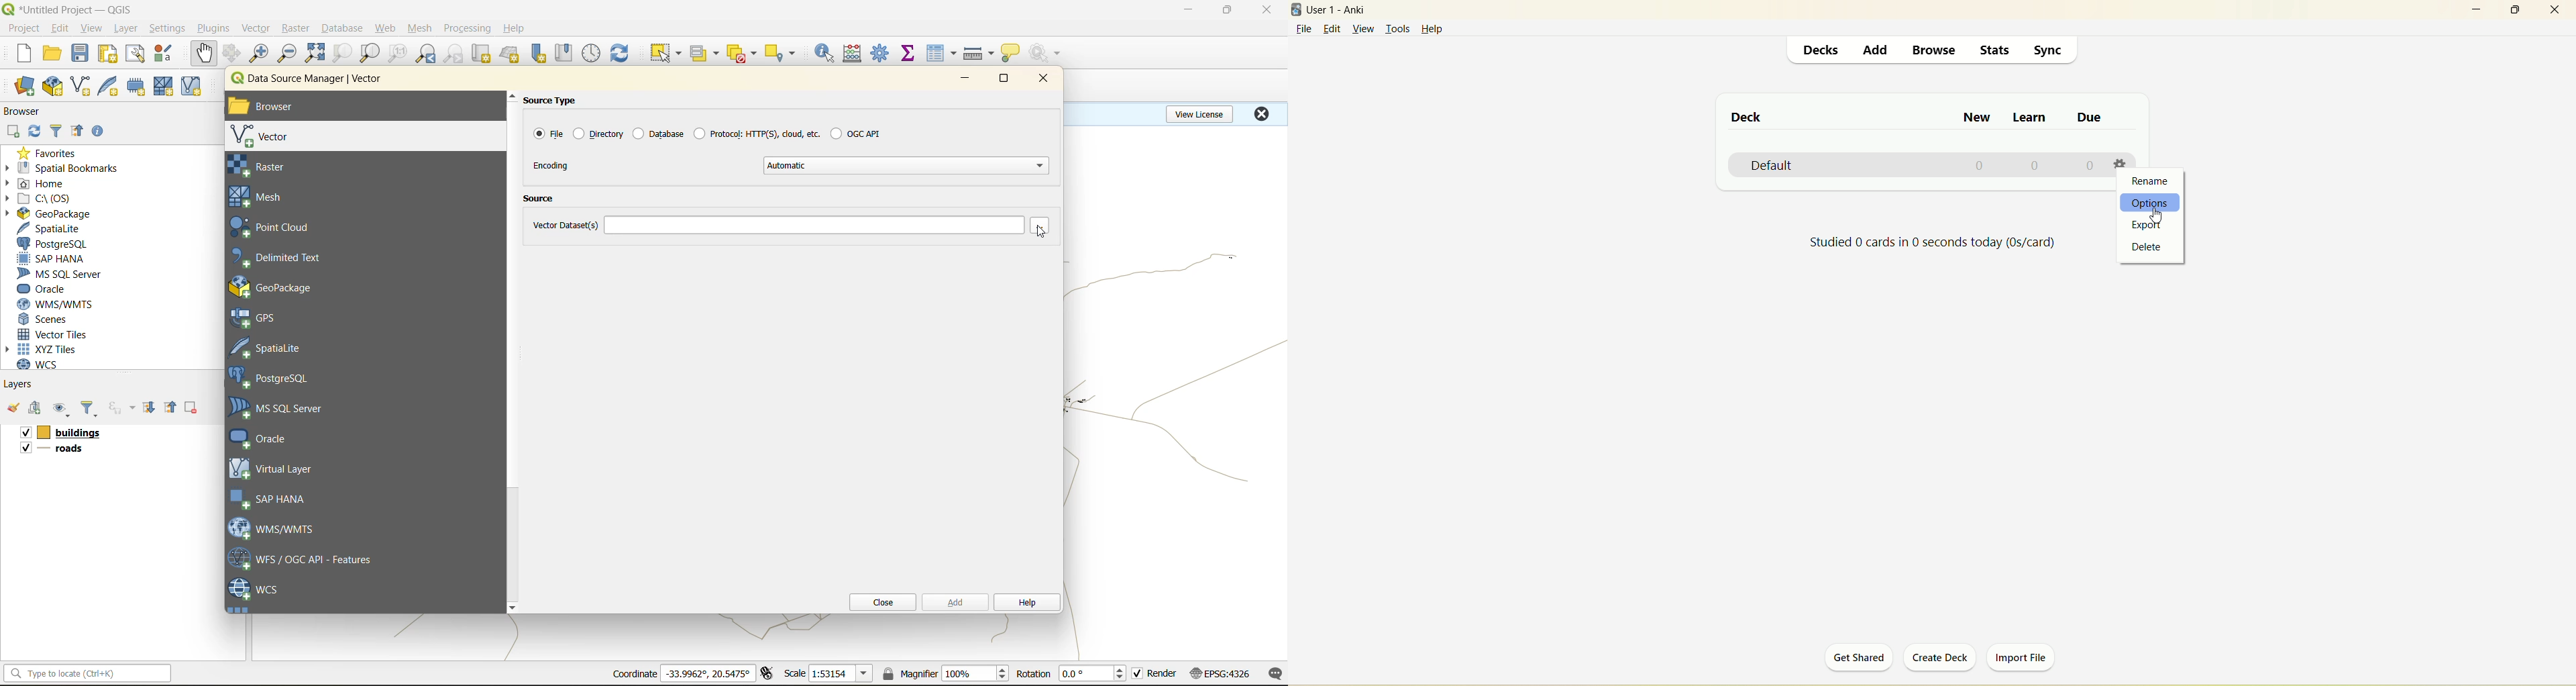 This screenshot has width=2576, height=700. I want to click on view license, so click(1202, 112).